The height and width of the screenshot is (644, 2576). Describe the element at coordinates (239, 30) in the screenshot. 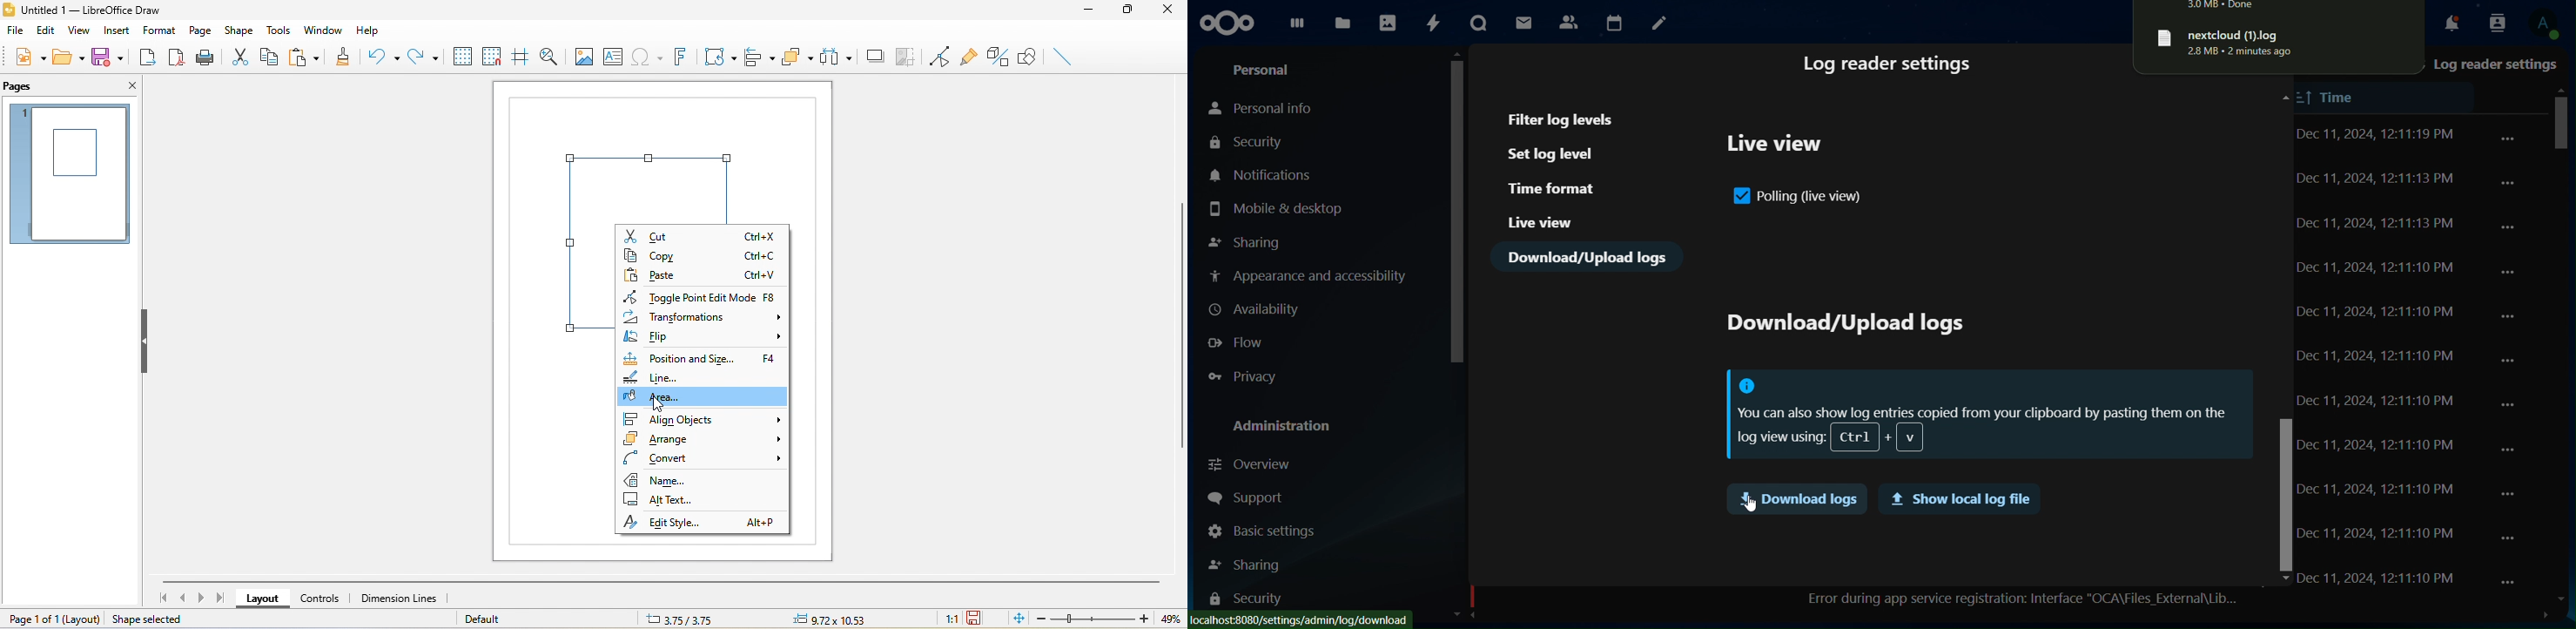

I see `shape` at that location.